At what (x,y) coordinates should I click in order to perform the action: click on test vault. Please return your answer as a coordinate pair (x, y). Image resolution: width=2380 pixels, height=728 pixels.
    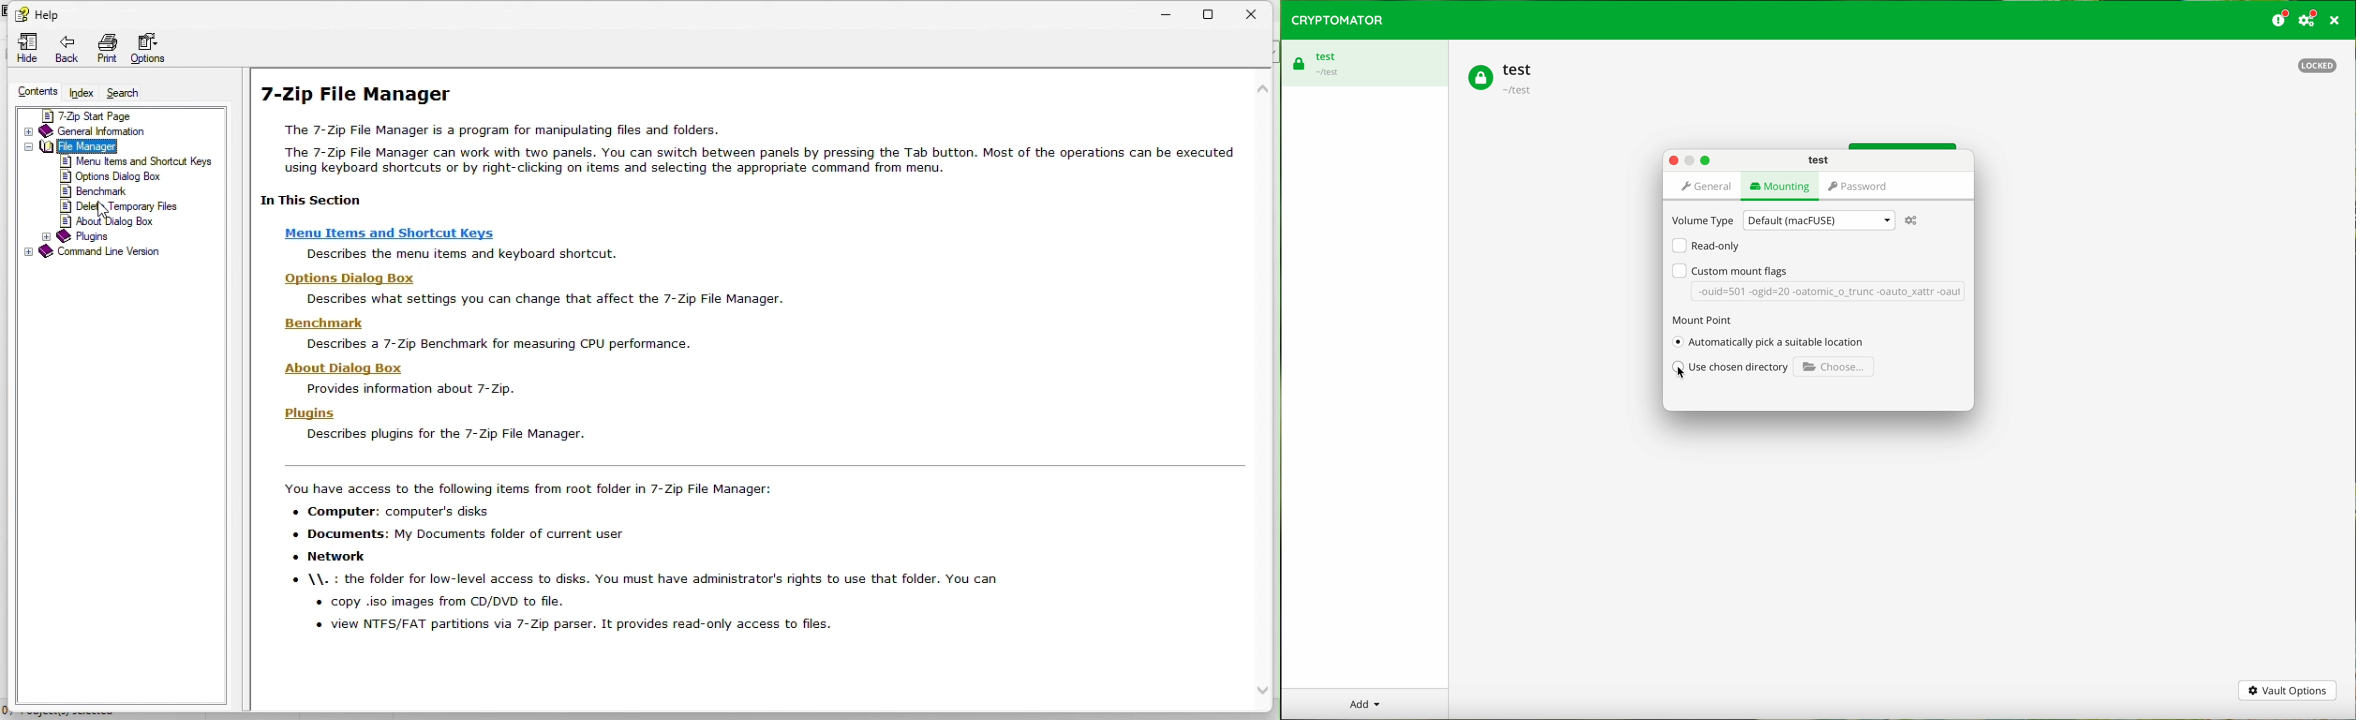
    Looking at the image, I should click on (1501, 80).